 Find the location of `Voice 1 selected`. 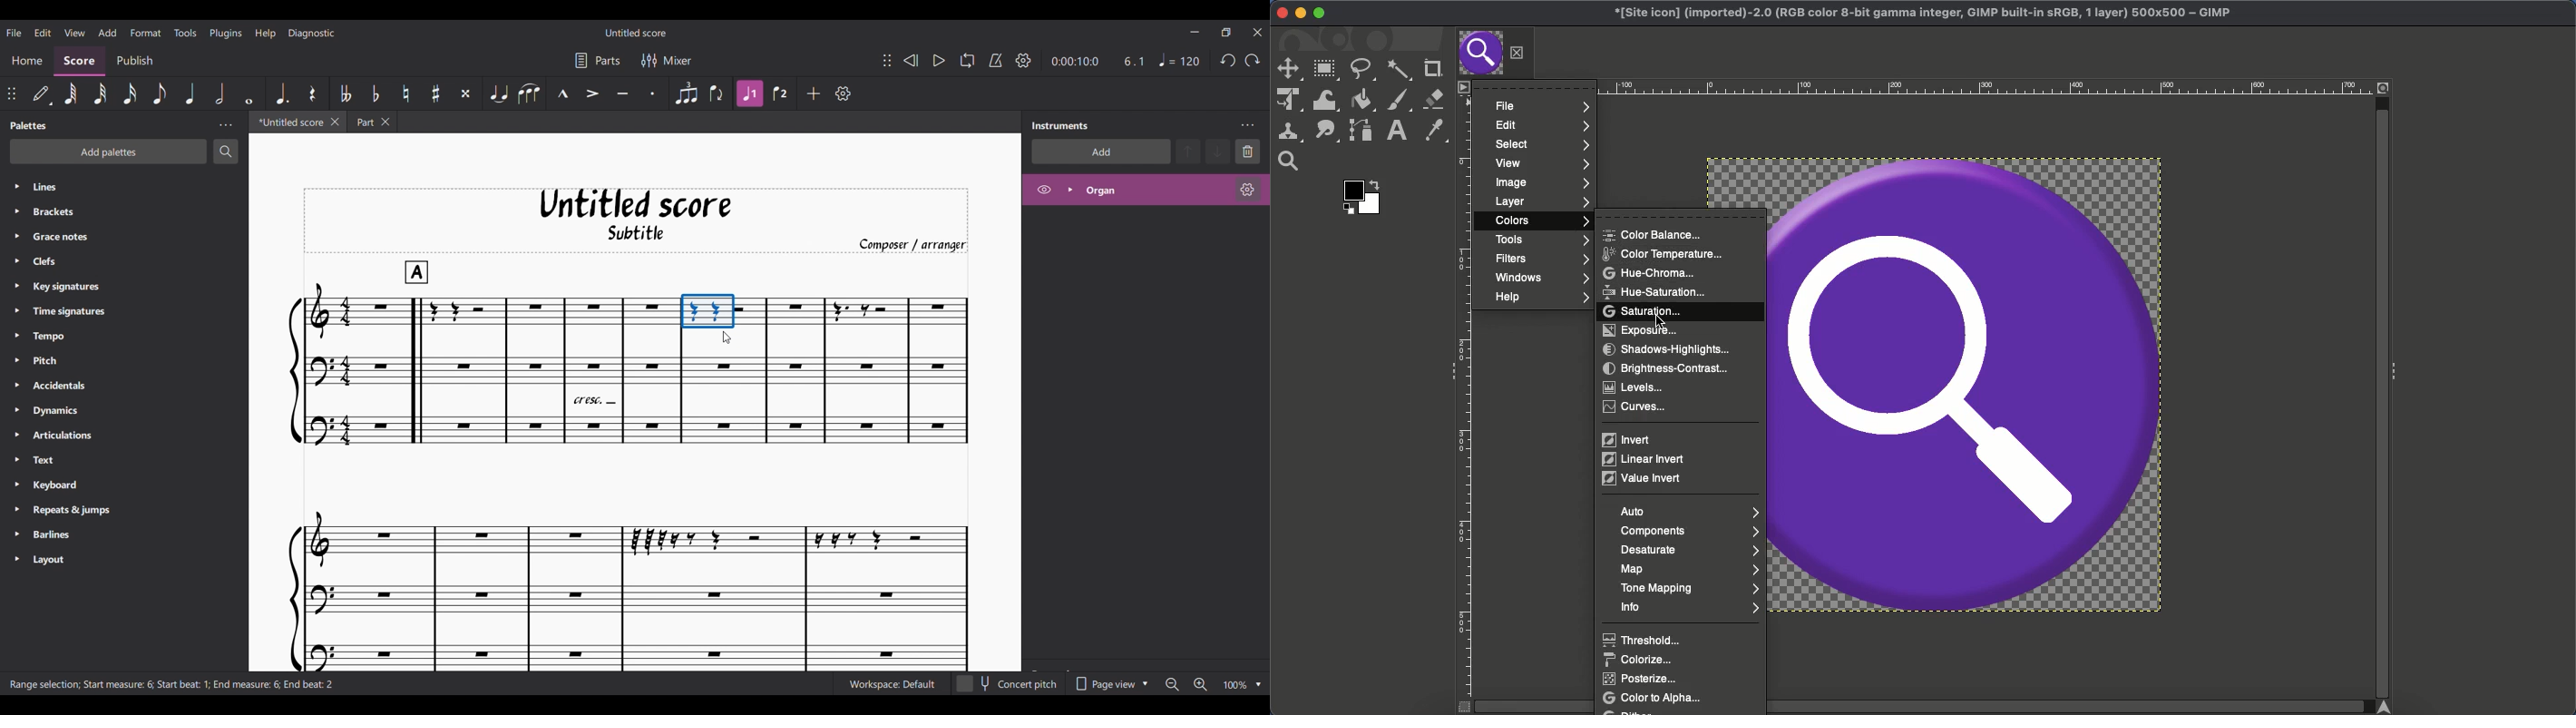

Voice 1 selected is located at coordinates (750, 94).